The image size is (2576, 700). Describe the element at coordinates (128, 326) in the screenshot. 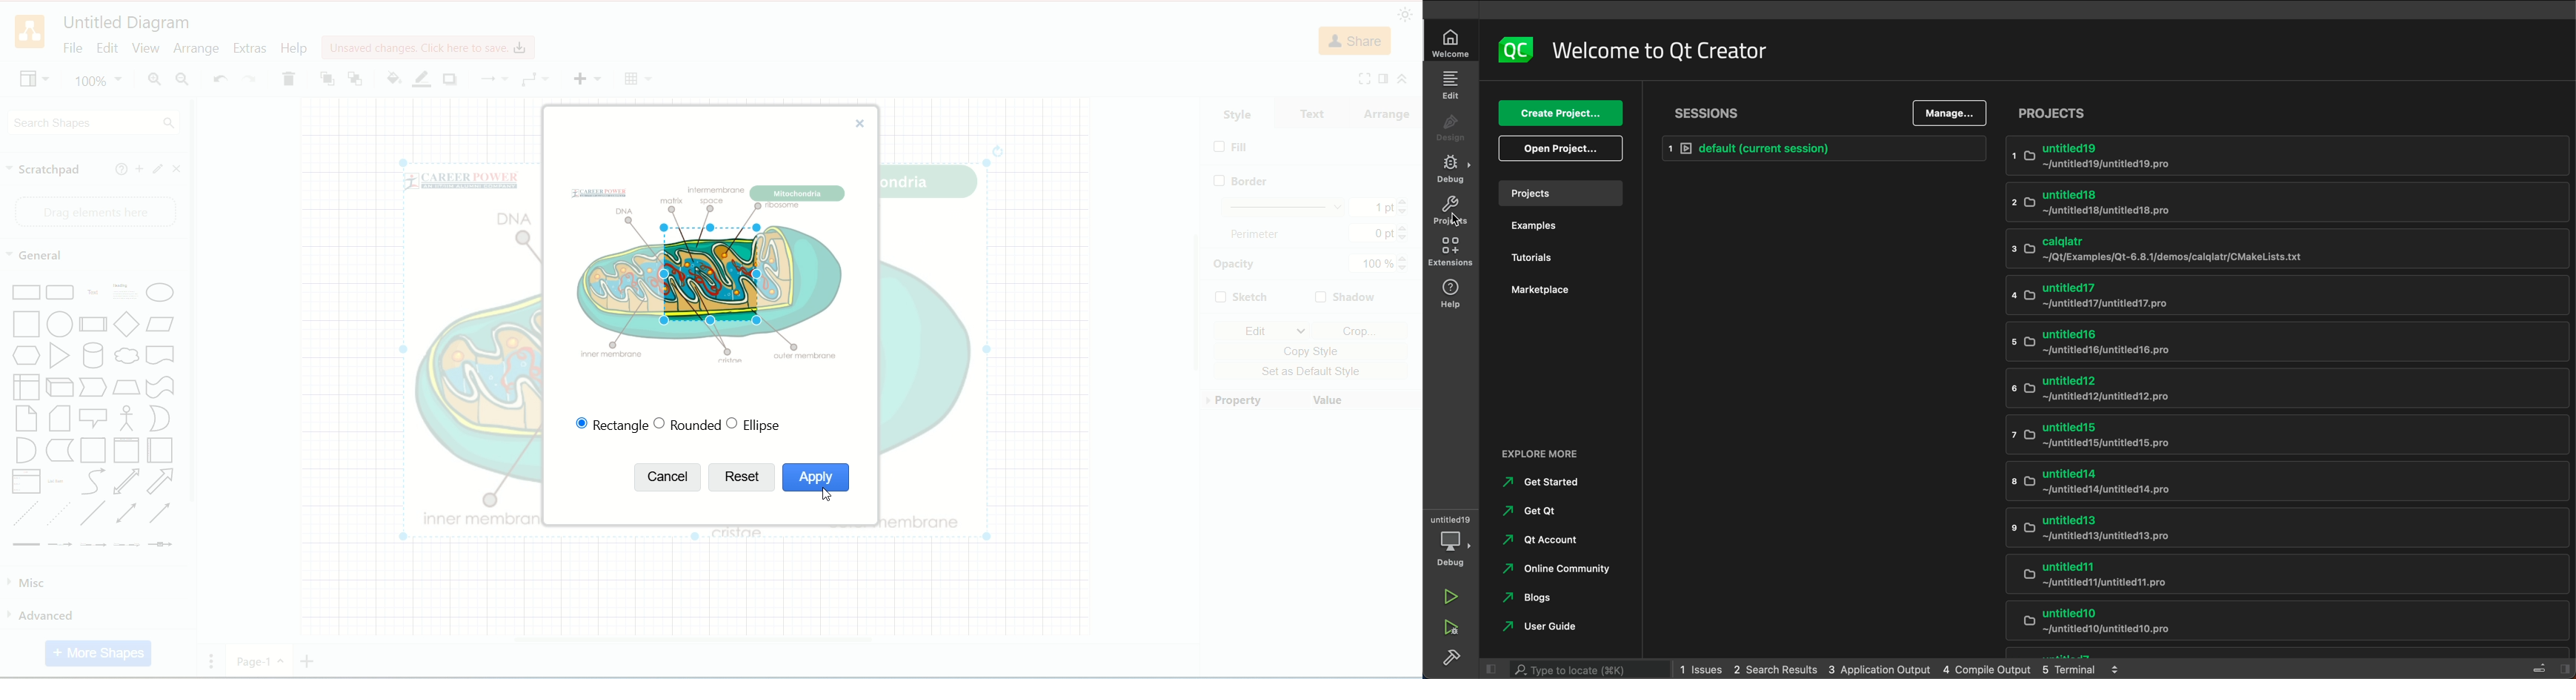

I see `Diamond` at that location.